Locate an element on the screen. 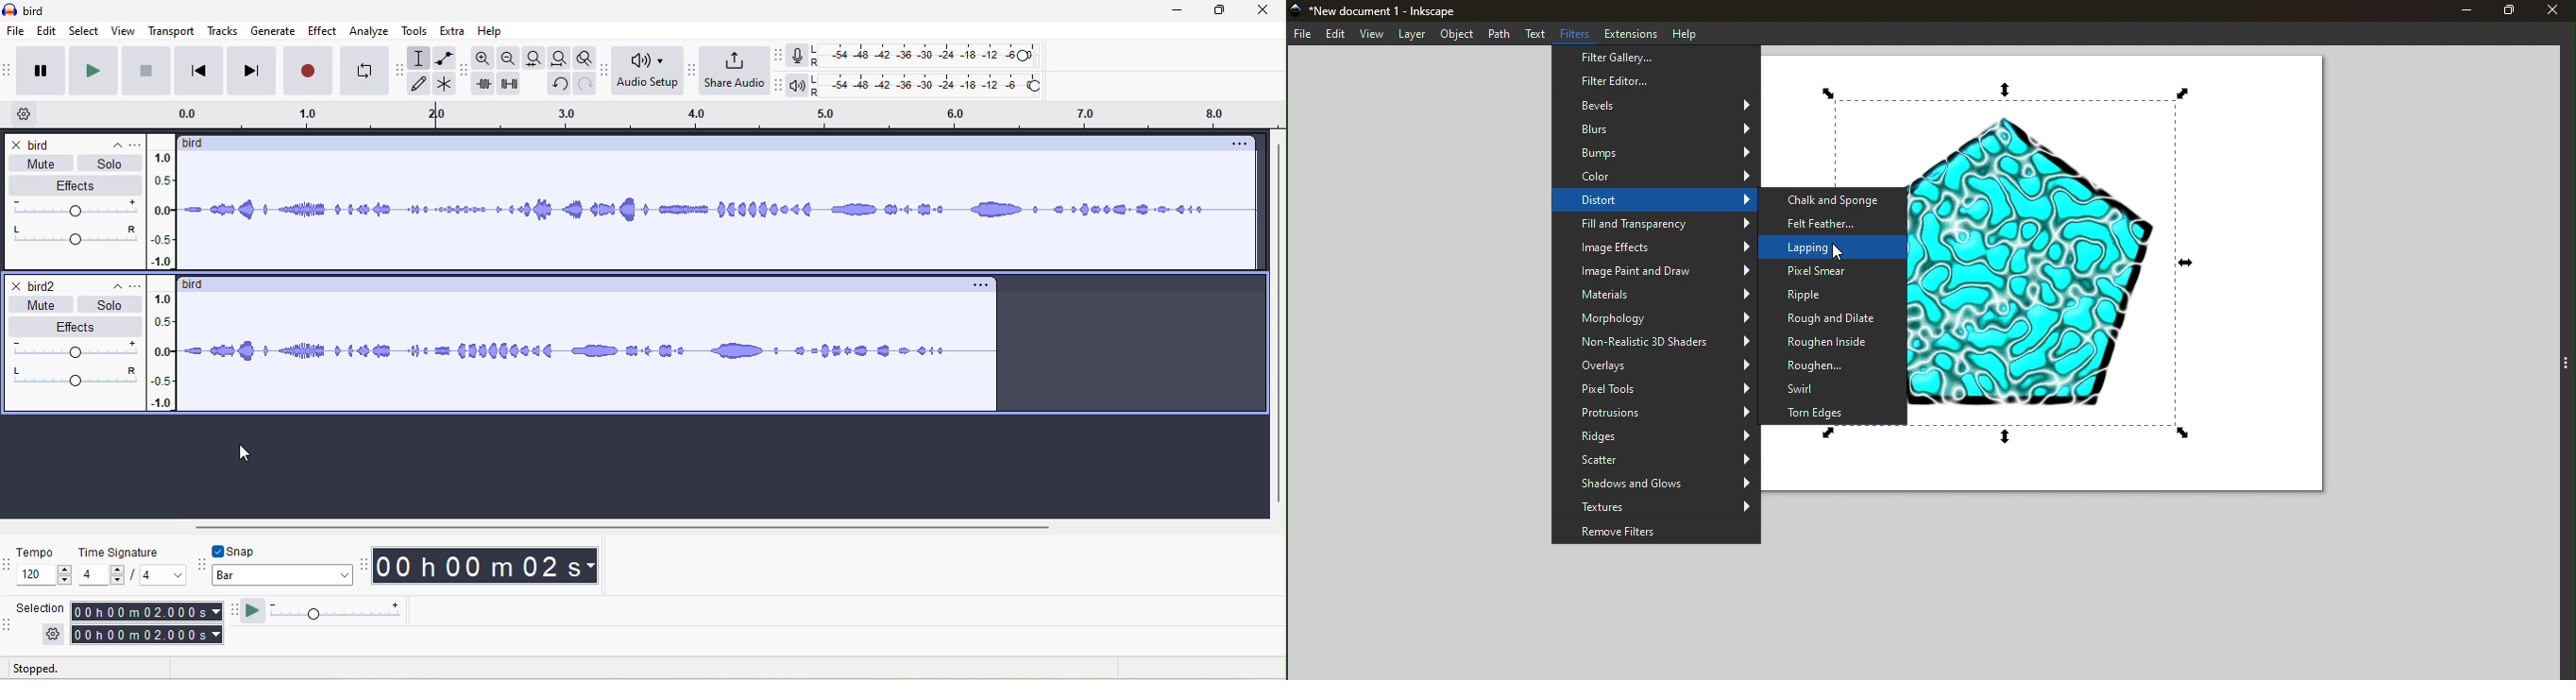  Morphology is located at coordinates (1655, 318).